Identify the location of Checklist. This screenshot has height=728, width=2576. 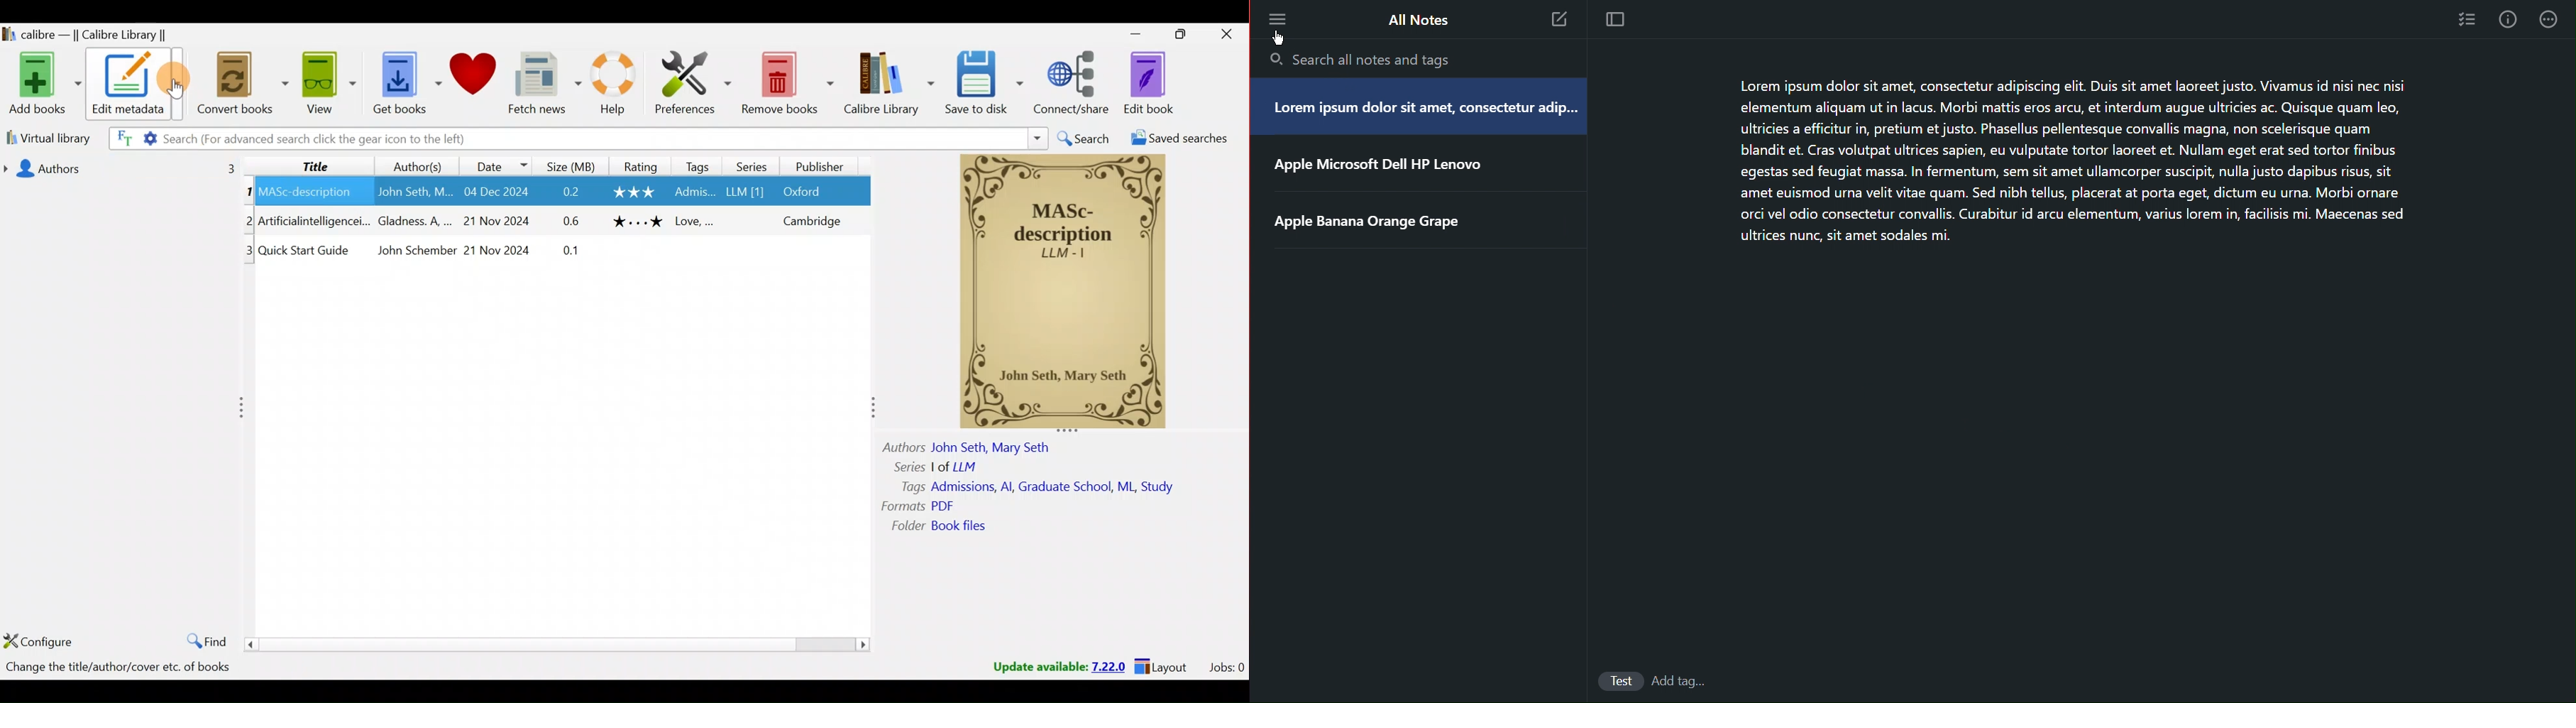
(2465, 21).